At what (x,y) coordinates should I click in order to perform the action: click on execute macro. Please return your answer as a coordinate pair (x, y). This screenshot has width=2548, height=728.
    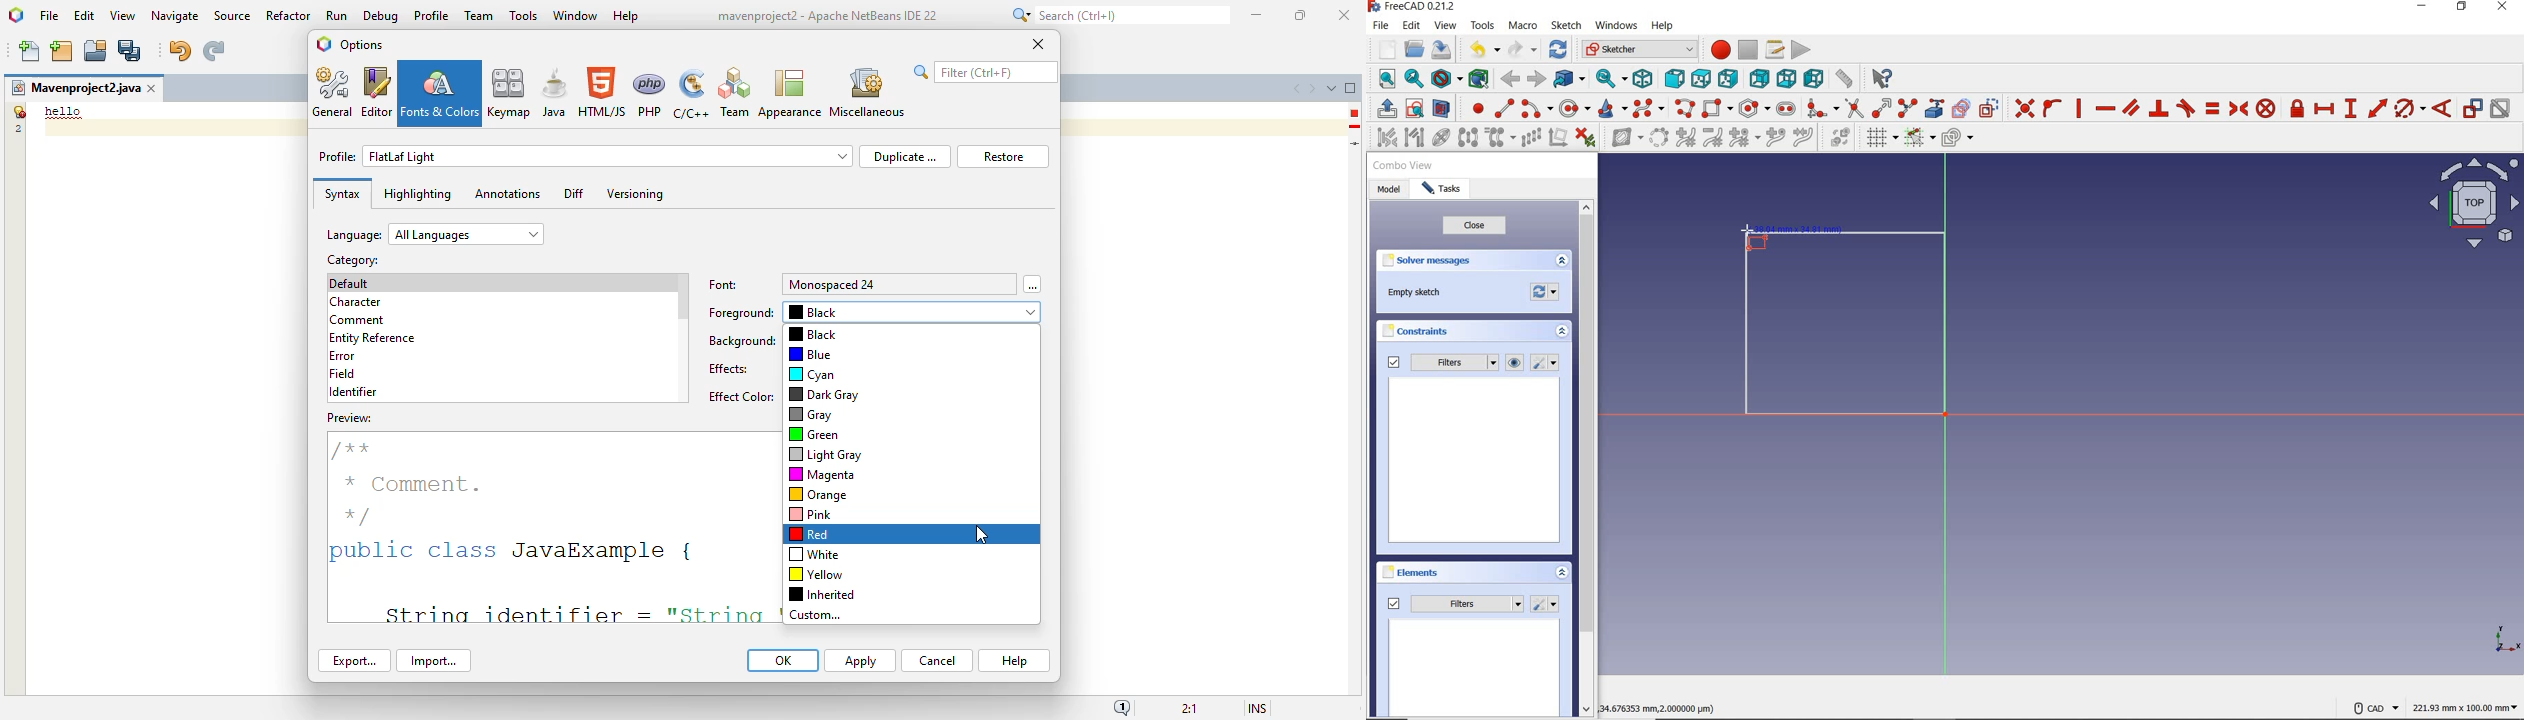
    Looking at the image, I should click on (1801, 50).